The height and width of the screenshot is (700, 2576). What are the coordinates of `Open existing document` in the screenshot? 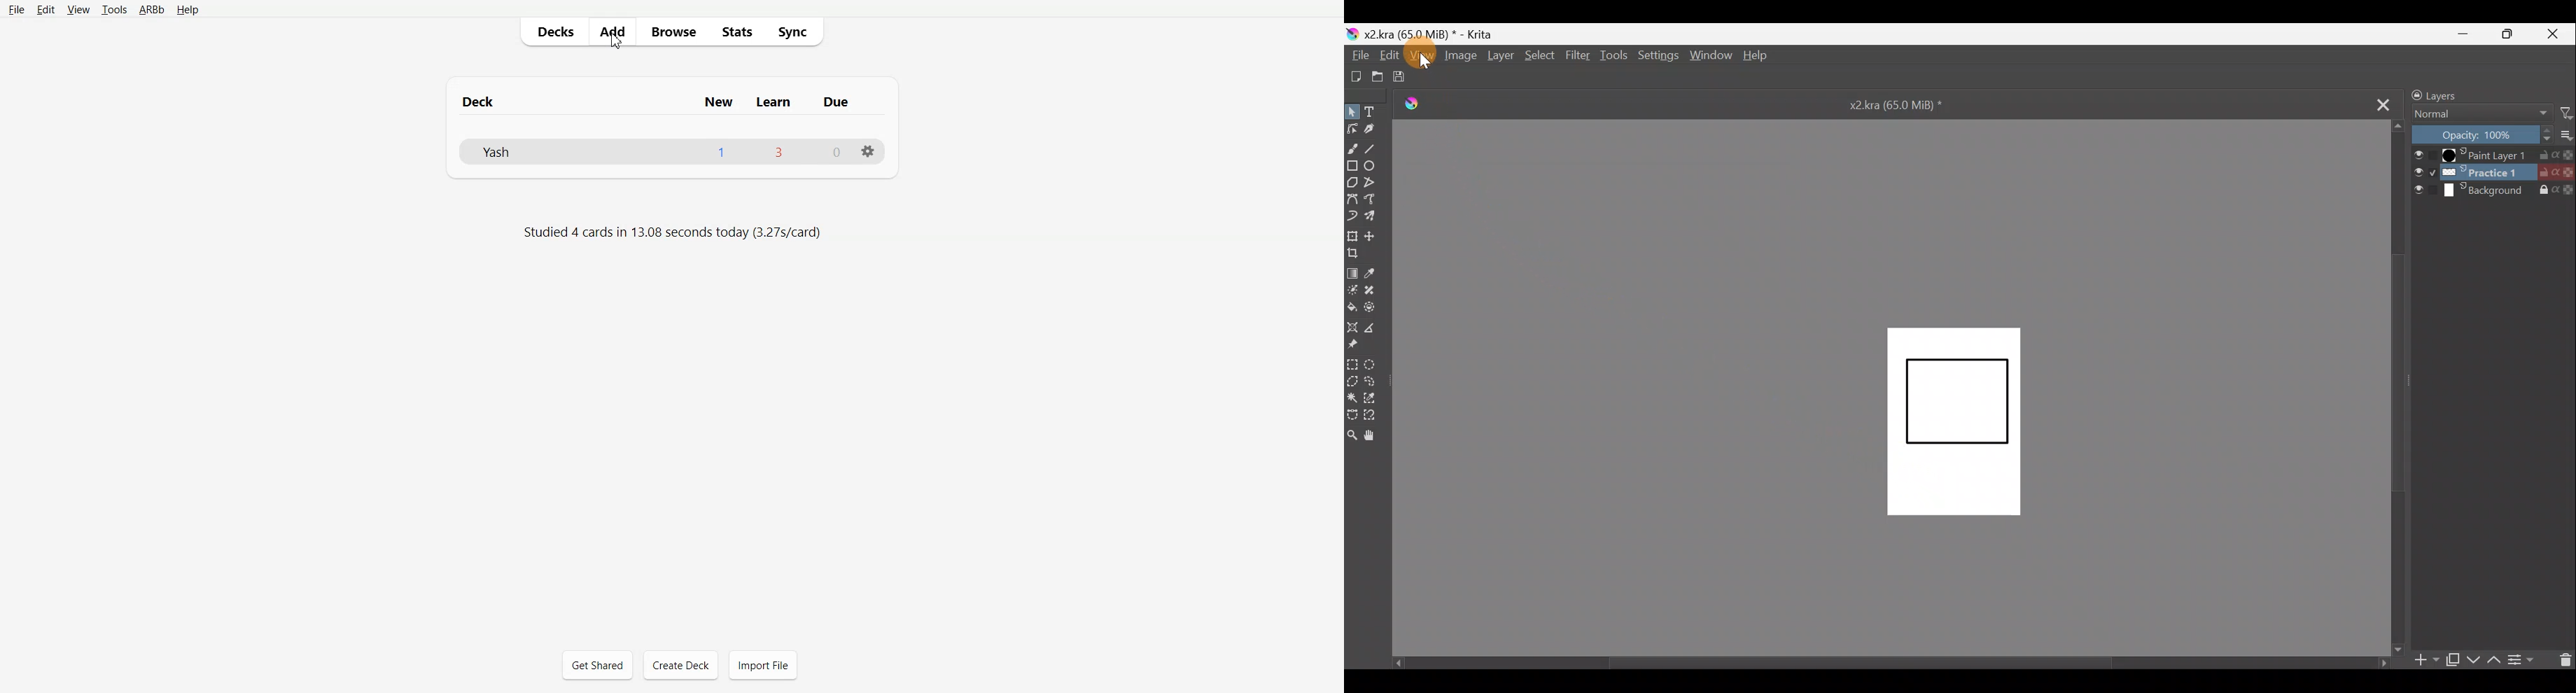 It's located at (1380, 73).